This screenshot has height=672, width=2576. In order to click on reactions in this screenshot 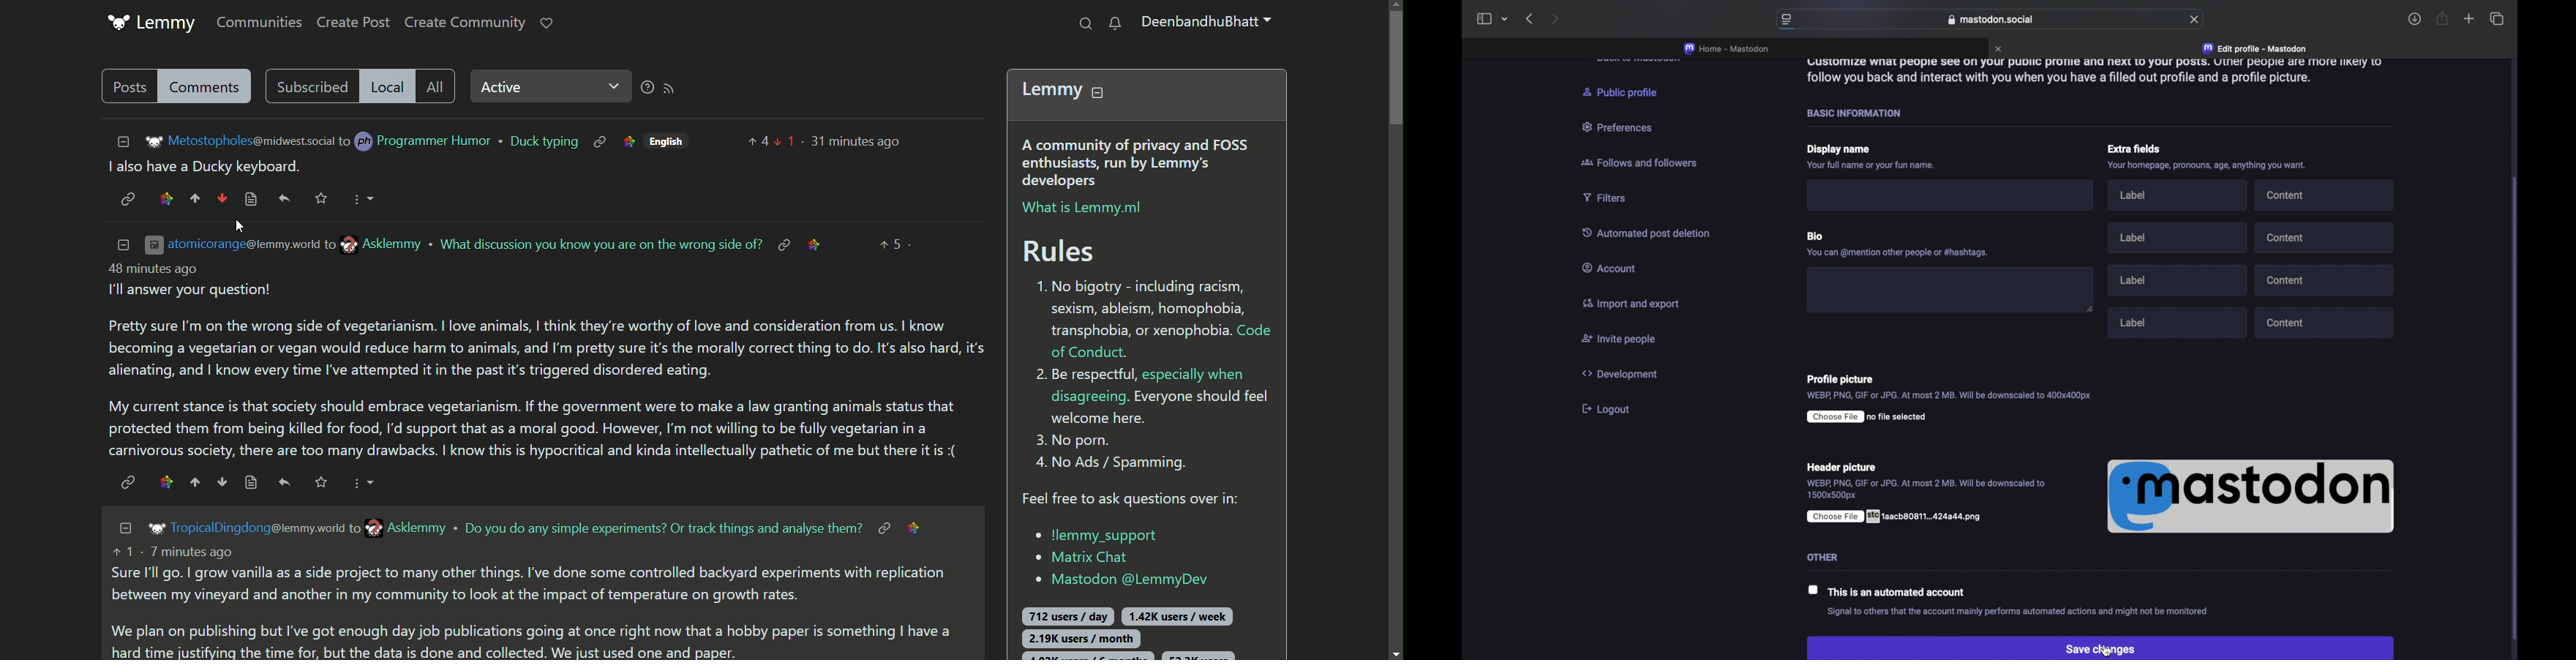, I will do `click(895, 243)`.